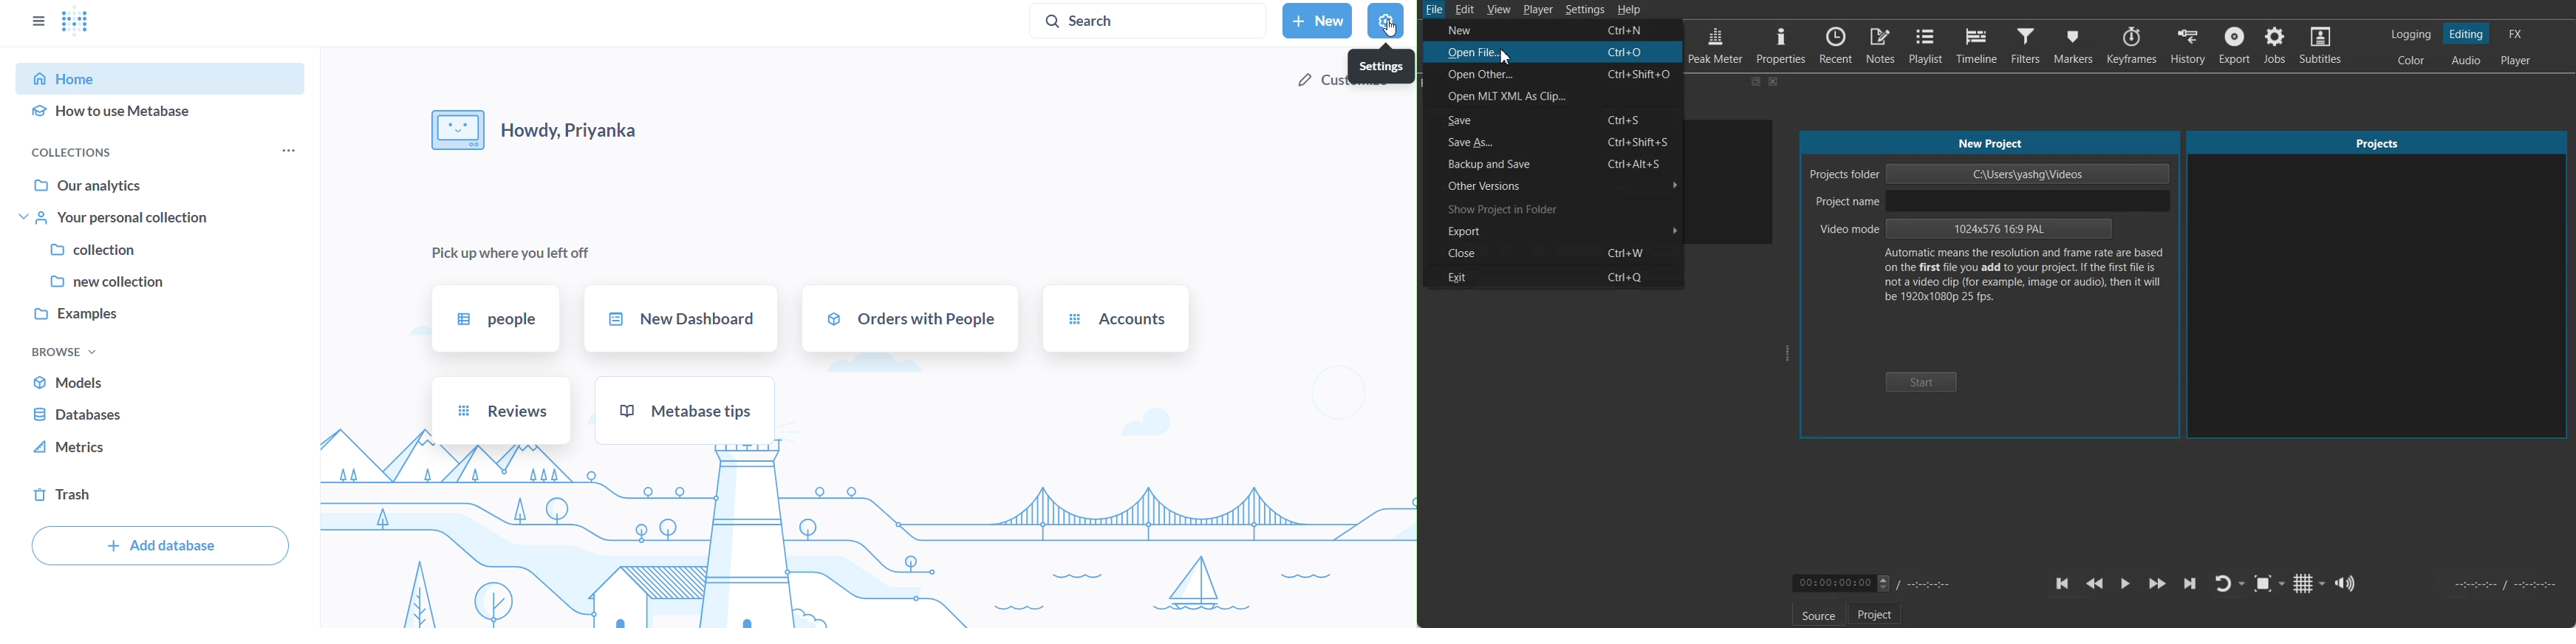  Describe the element at coordinates (2270, 583) in the screenshot. I see `Toggle zoom` at that location.